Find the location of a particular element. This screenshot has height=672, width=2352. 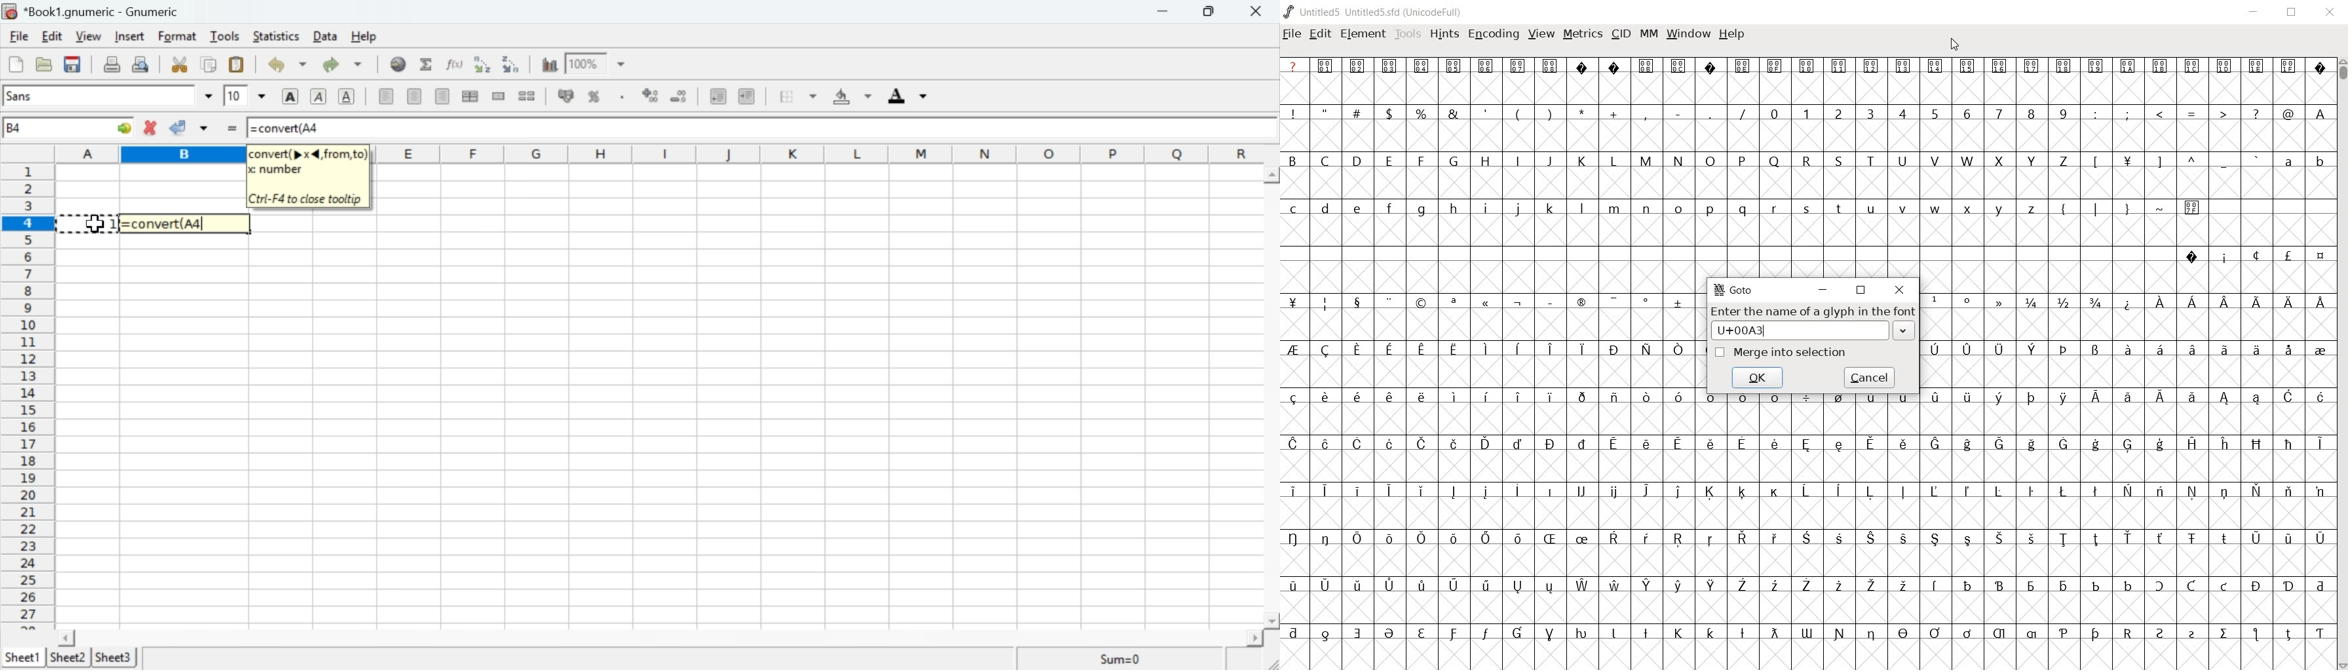

Symbol is located at coordinates (1742, 586).